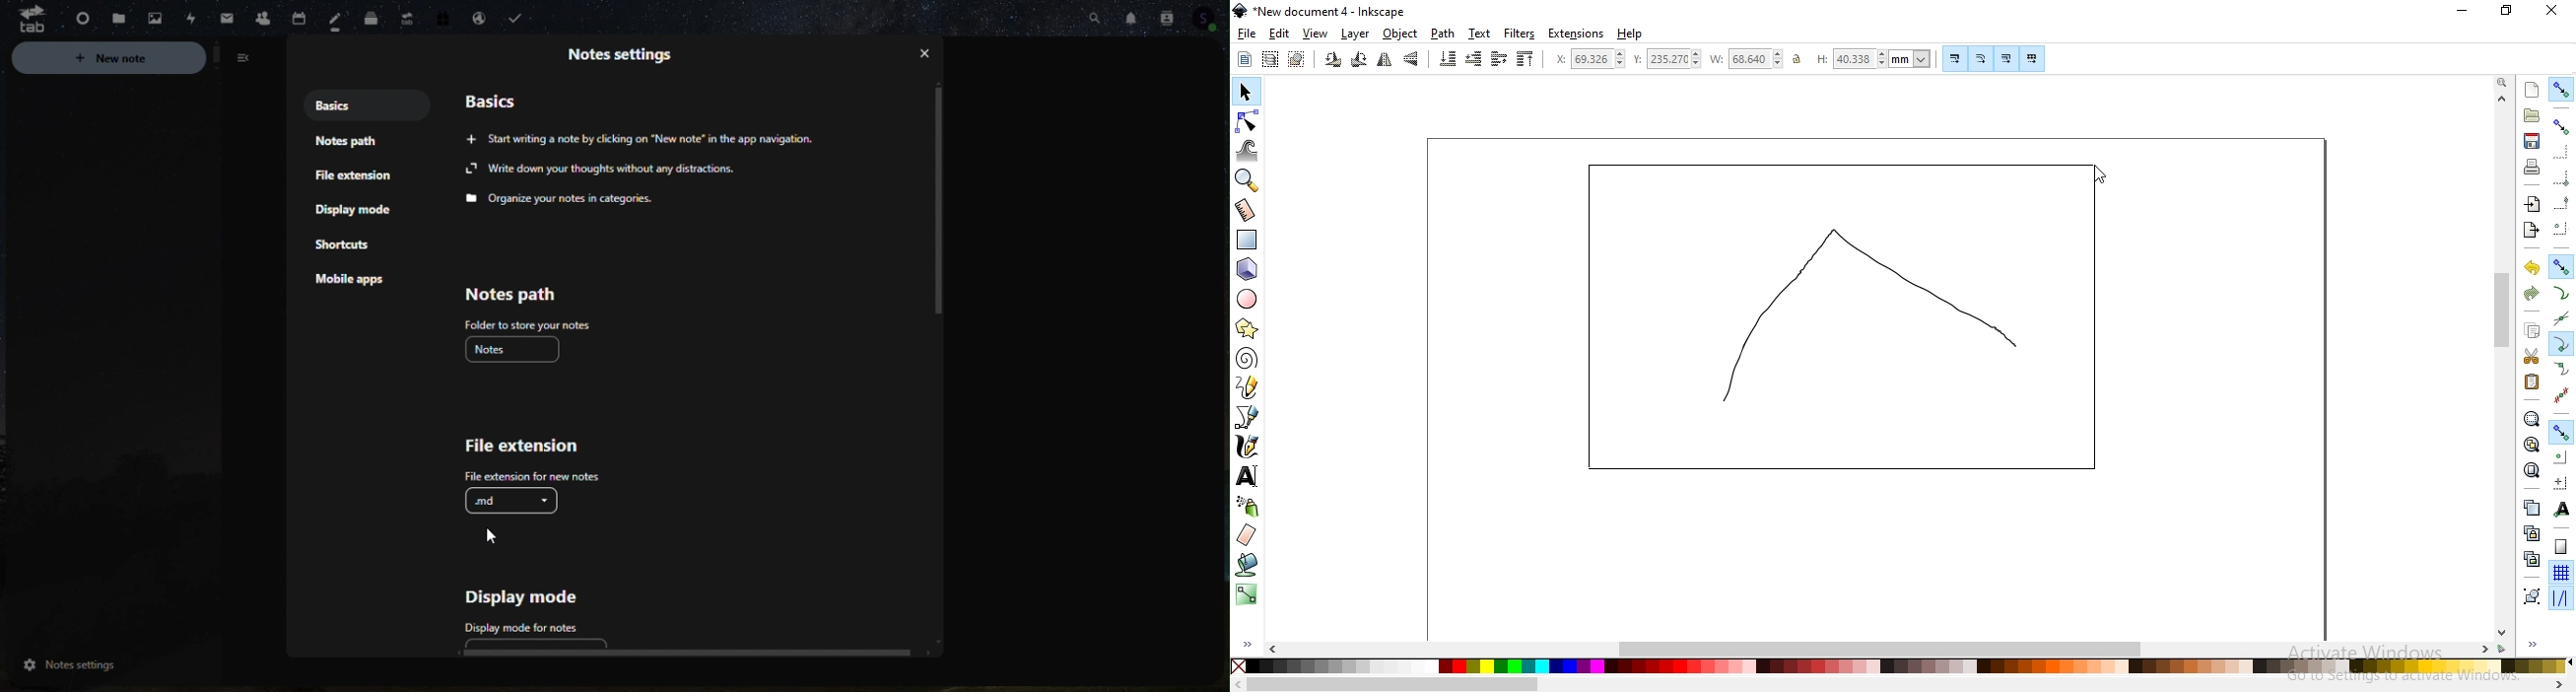  Describe the element at coordinates (519, 446) in the screenshot. I see `File extension` at that location.